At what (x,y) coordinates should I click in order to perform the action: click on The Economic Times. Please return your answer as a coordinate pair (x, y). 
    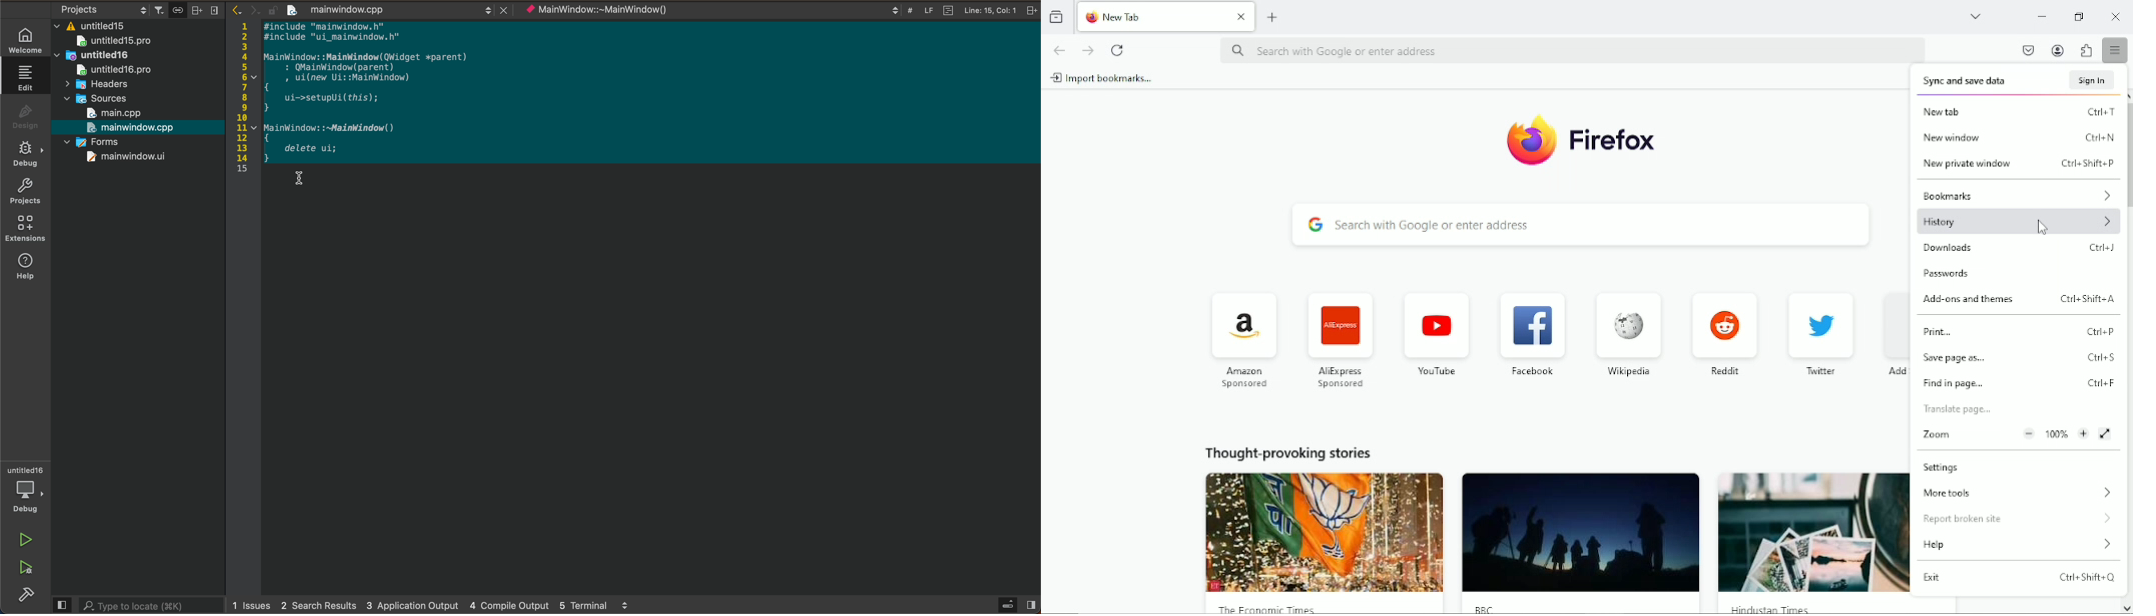
    Looking at the image, I should click on (1269, 607).